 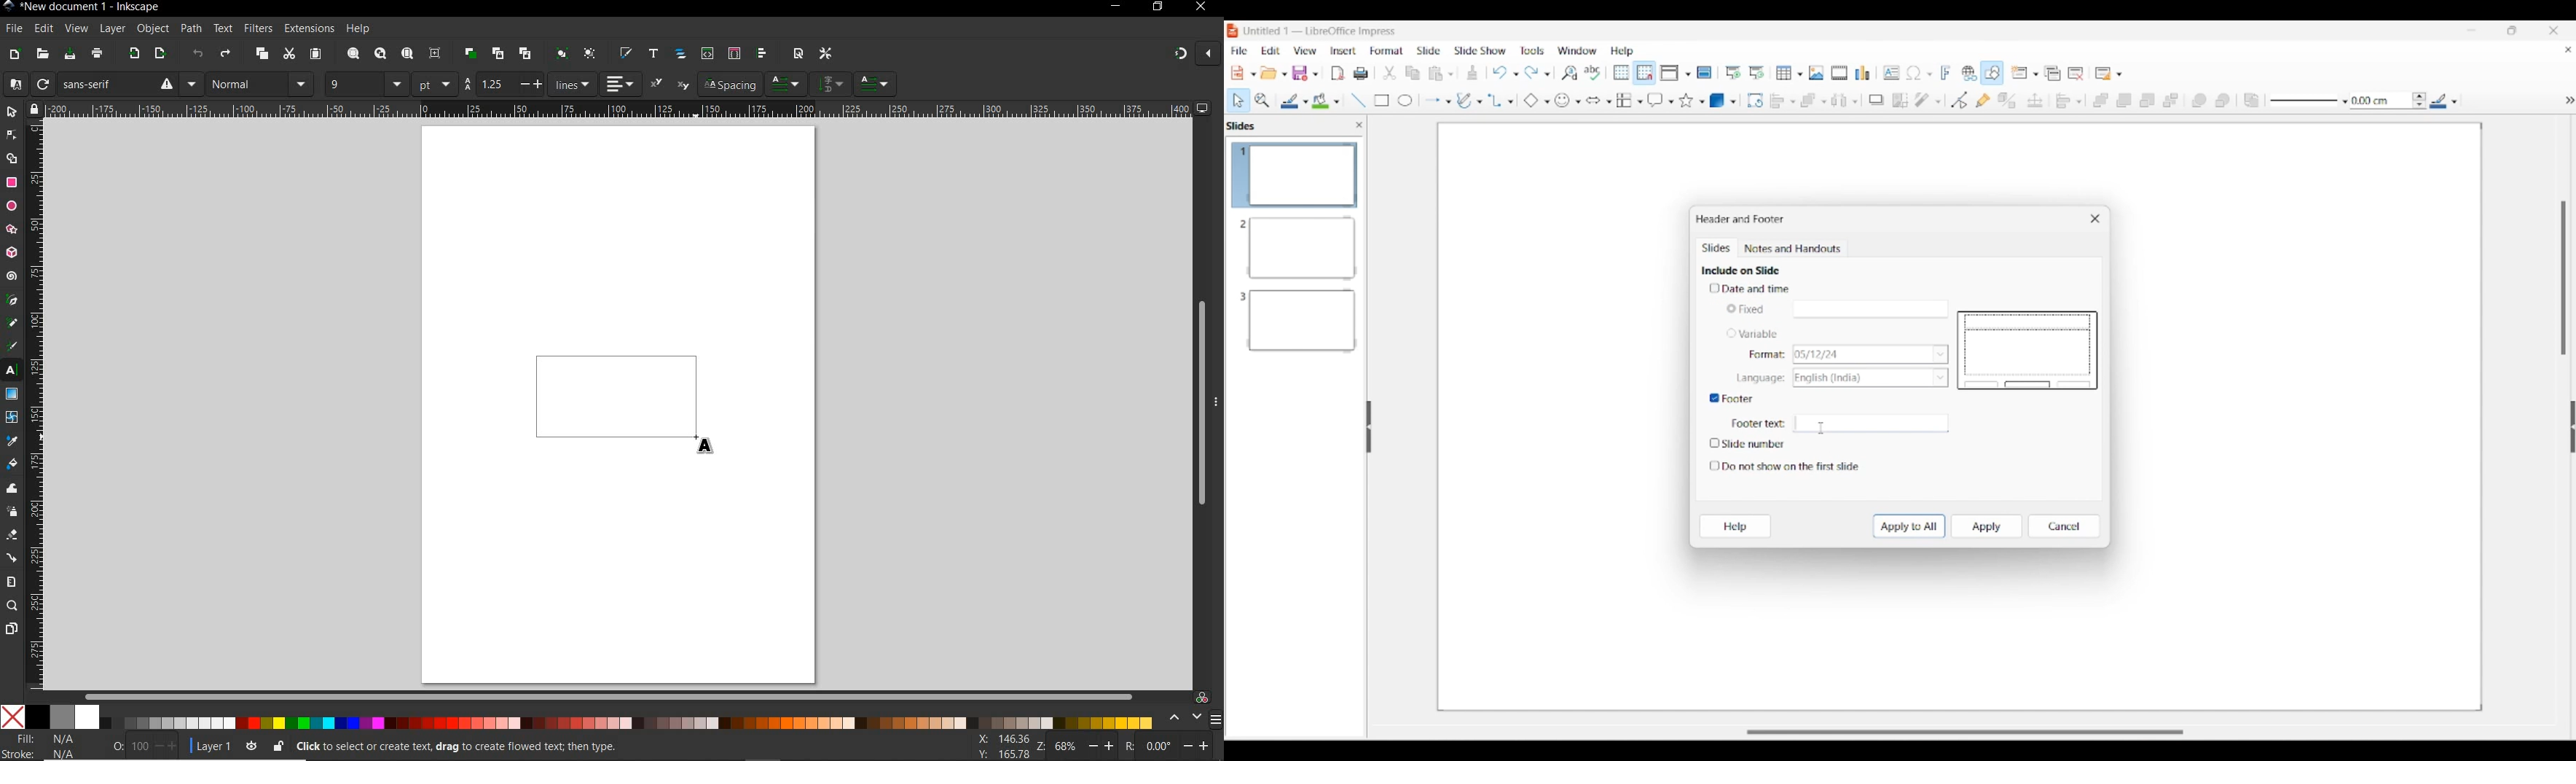 What do you see at coordinates (1891, 73) in the screenshot?
I see `Insert textbox` at bounding box center [1891, 73].